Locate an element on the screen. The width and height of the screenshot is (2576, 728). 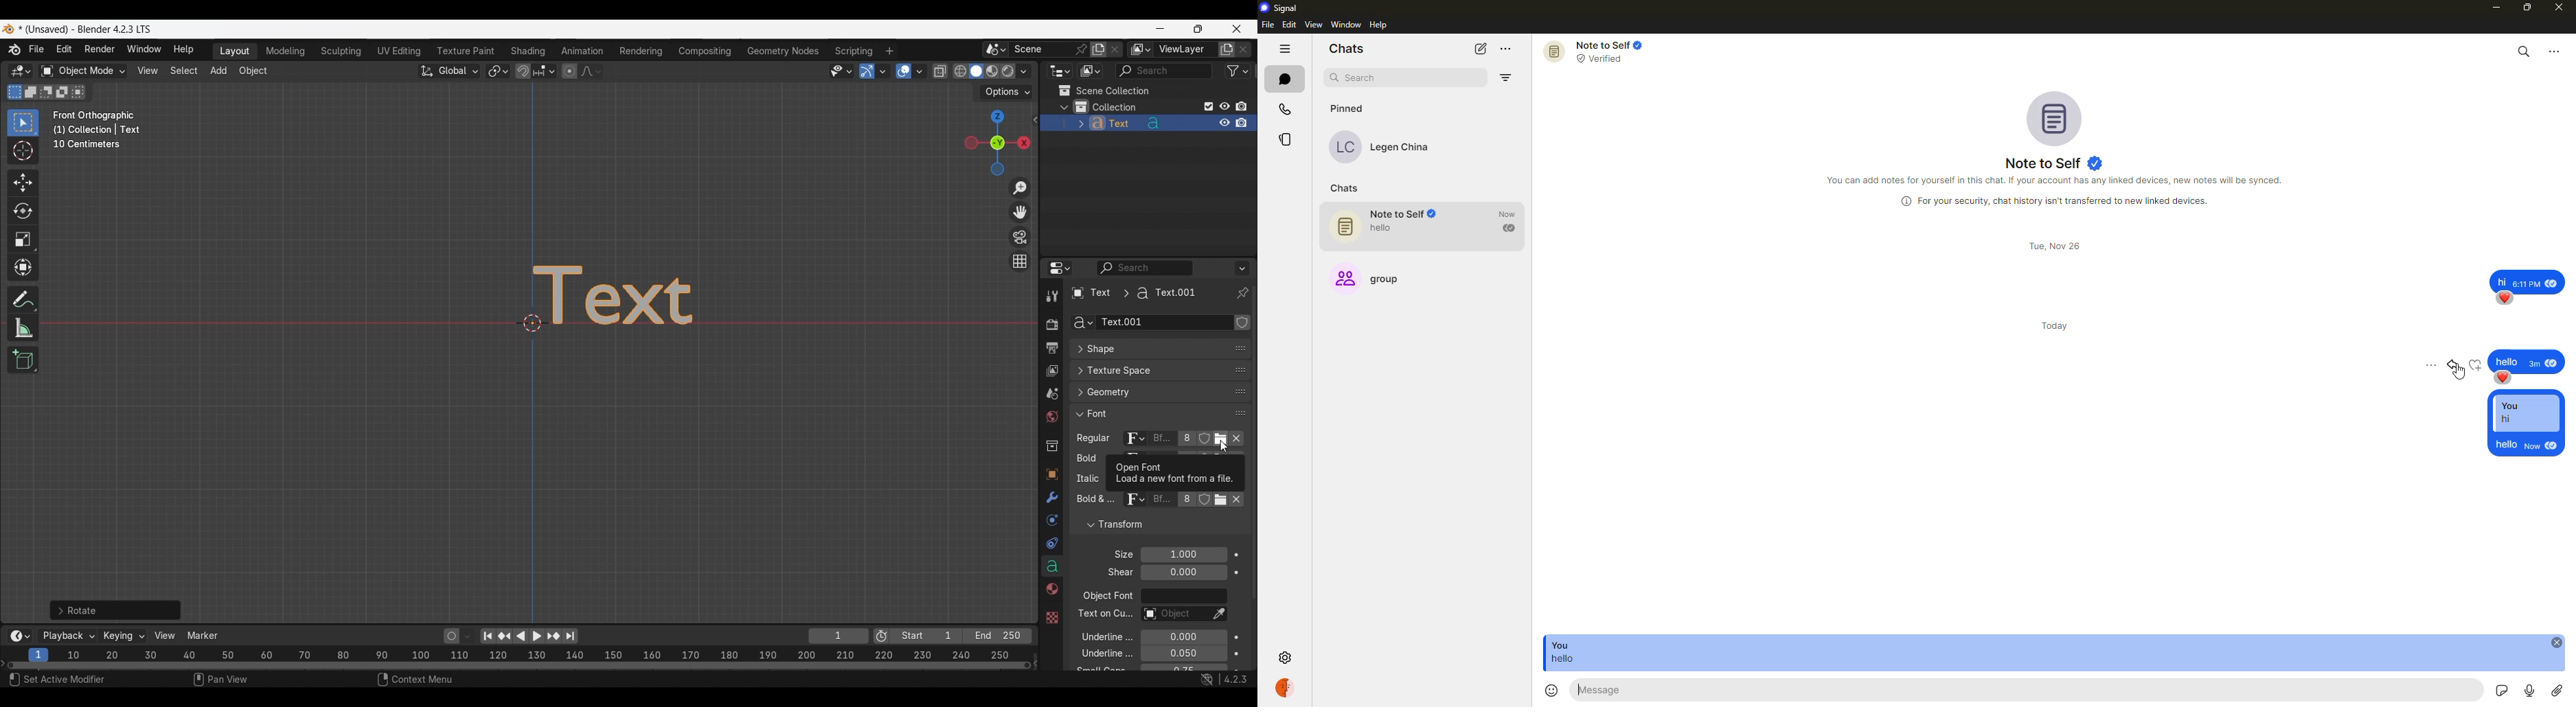
emoji is located at coordinates (1551, 689).